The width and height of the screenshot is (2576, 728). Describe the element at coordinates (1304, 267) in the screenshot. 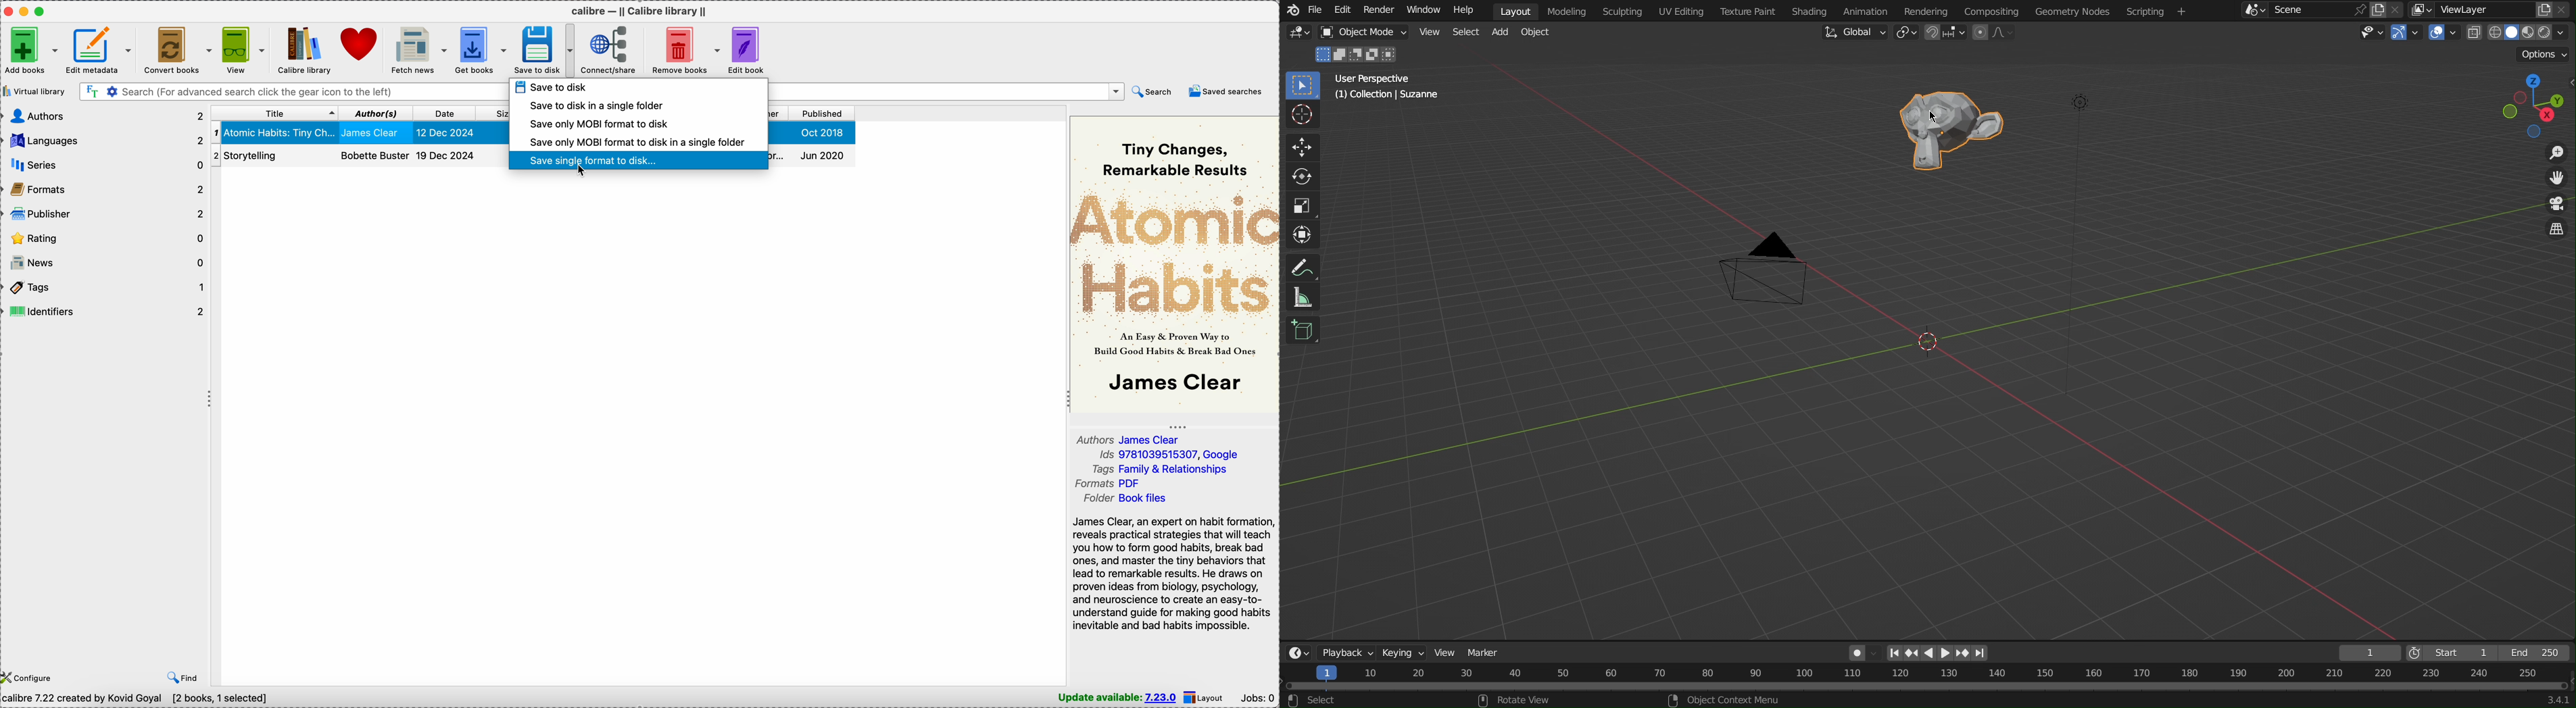

I see `Annotate` at that location.